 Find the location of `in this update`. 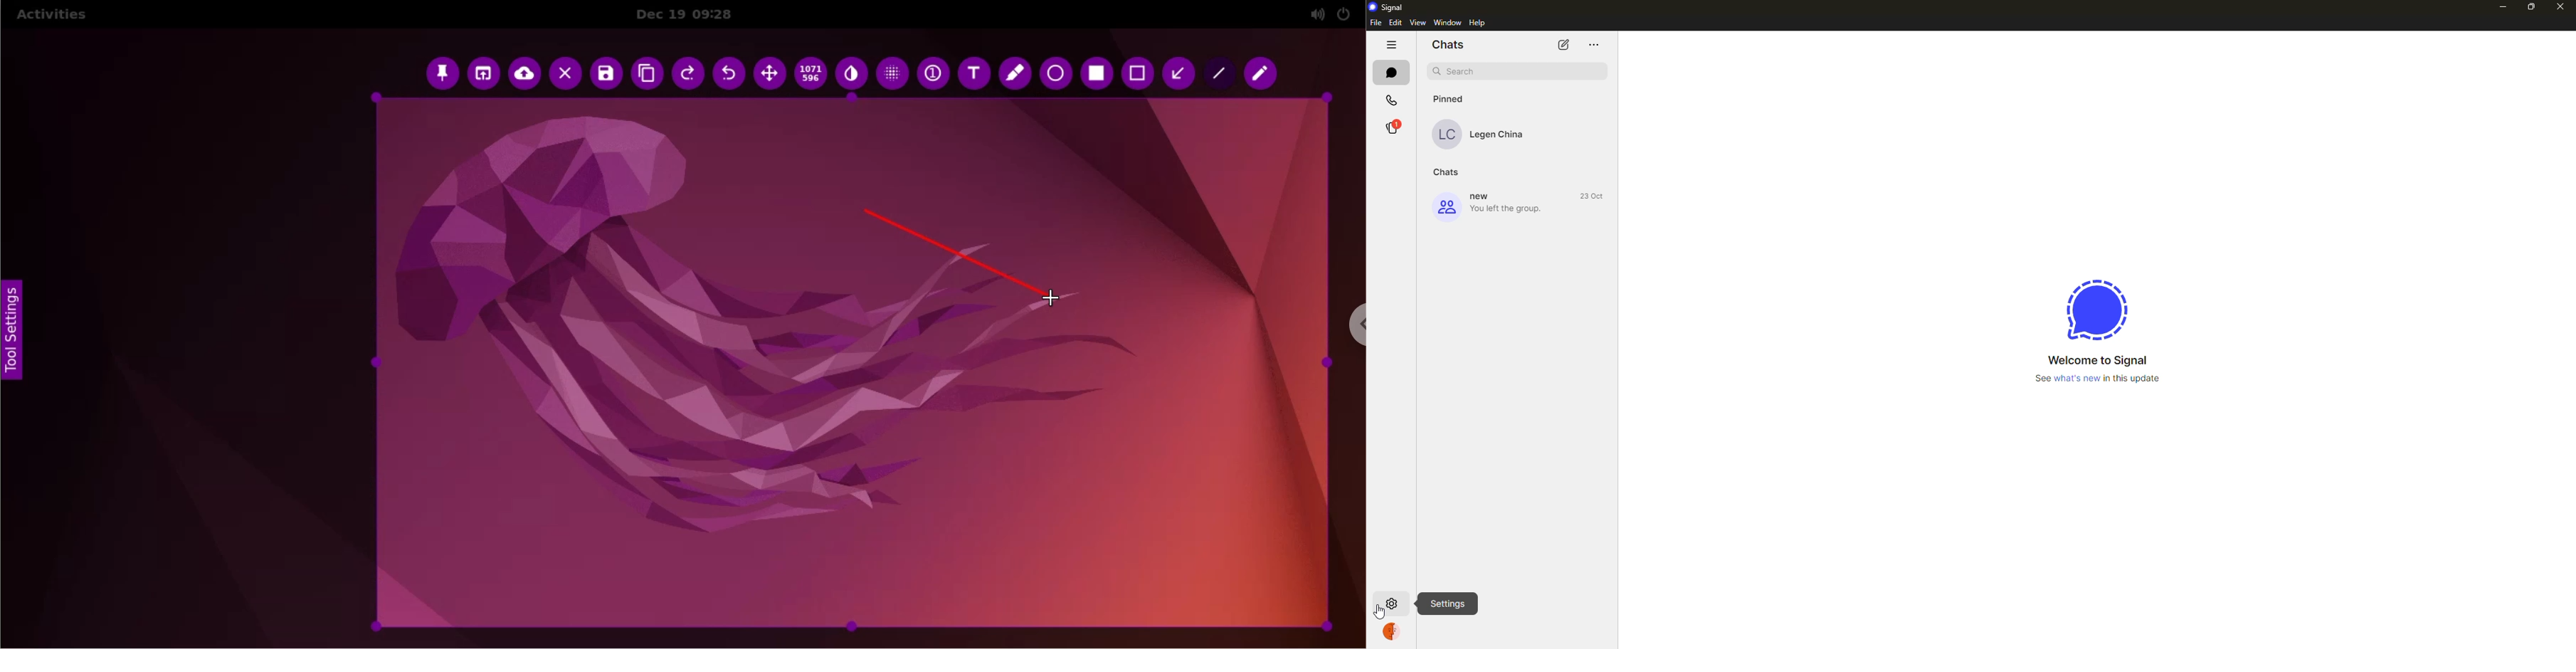

in this update is located at coordinates (2132, 378).